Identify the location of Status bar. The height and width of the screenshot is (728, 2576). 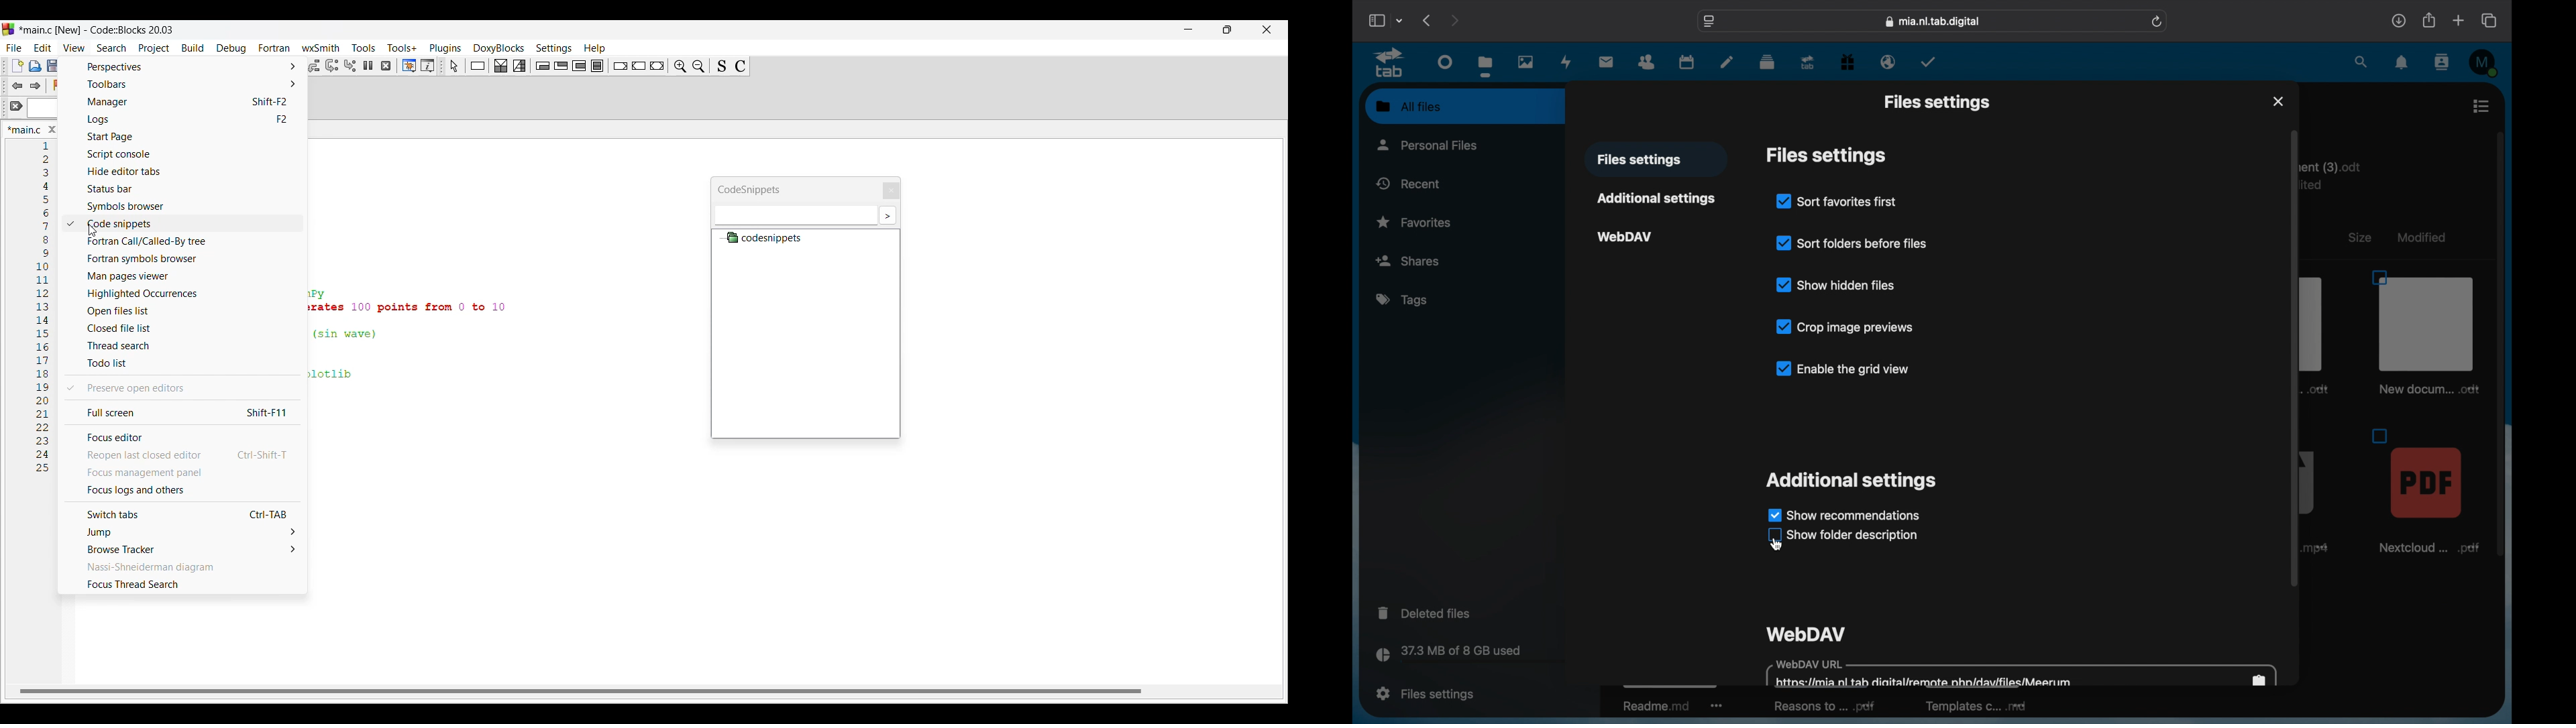
(191, 188).